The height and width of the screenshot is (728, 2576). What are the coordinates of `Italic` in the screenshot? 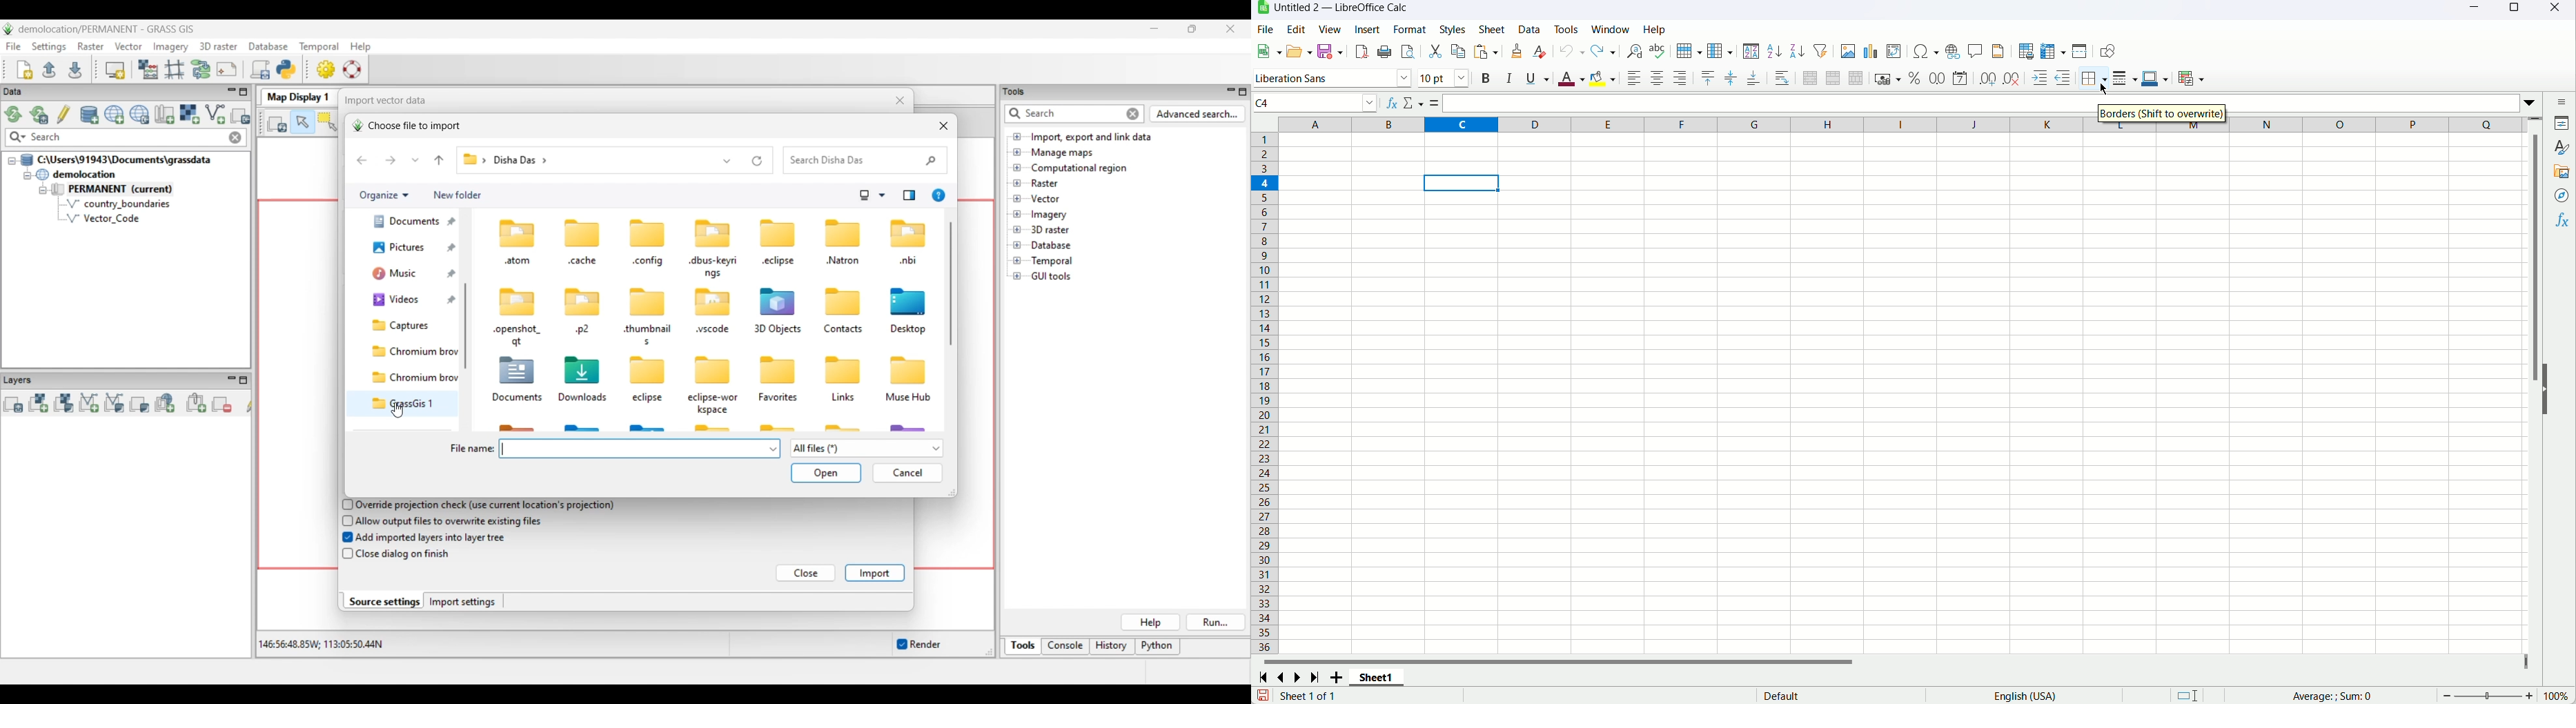 It's located at (1510, 79).